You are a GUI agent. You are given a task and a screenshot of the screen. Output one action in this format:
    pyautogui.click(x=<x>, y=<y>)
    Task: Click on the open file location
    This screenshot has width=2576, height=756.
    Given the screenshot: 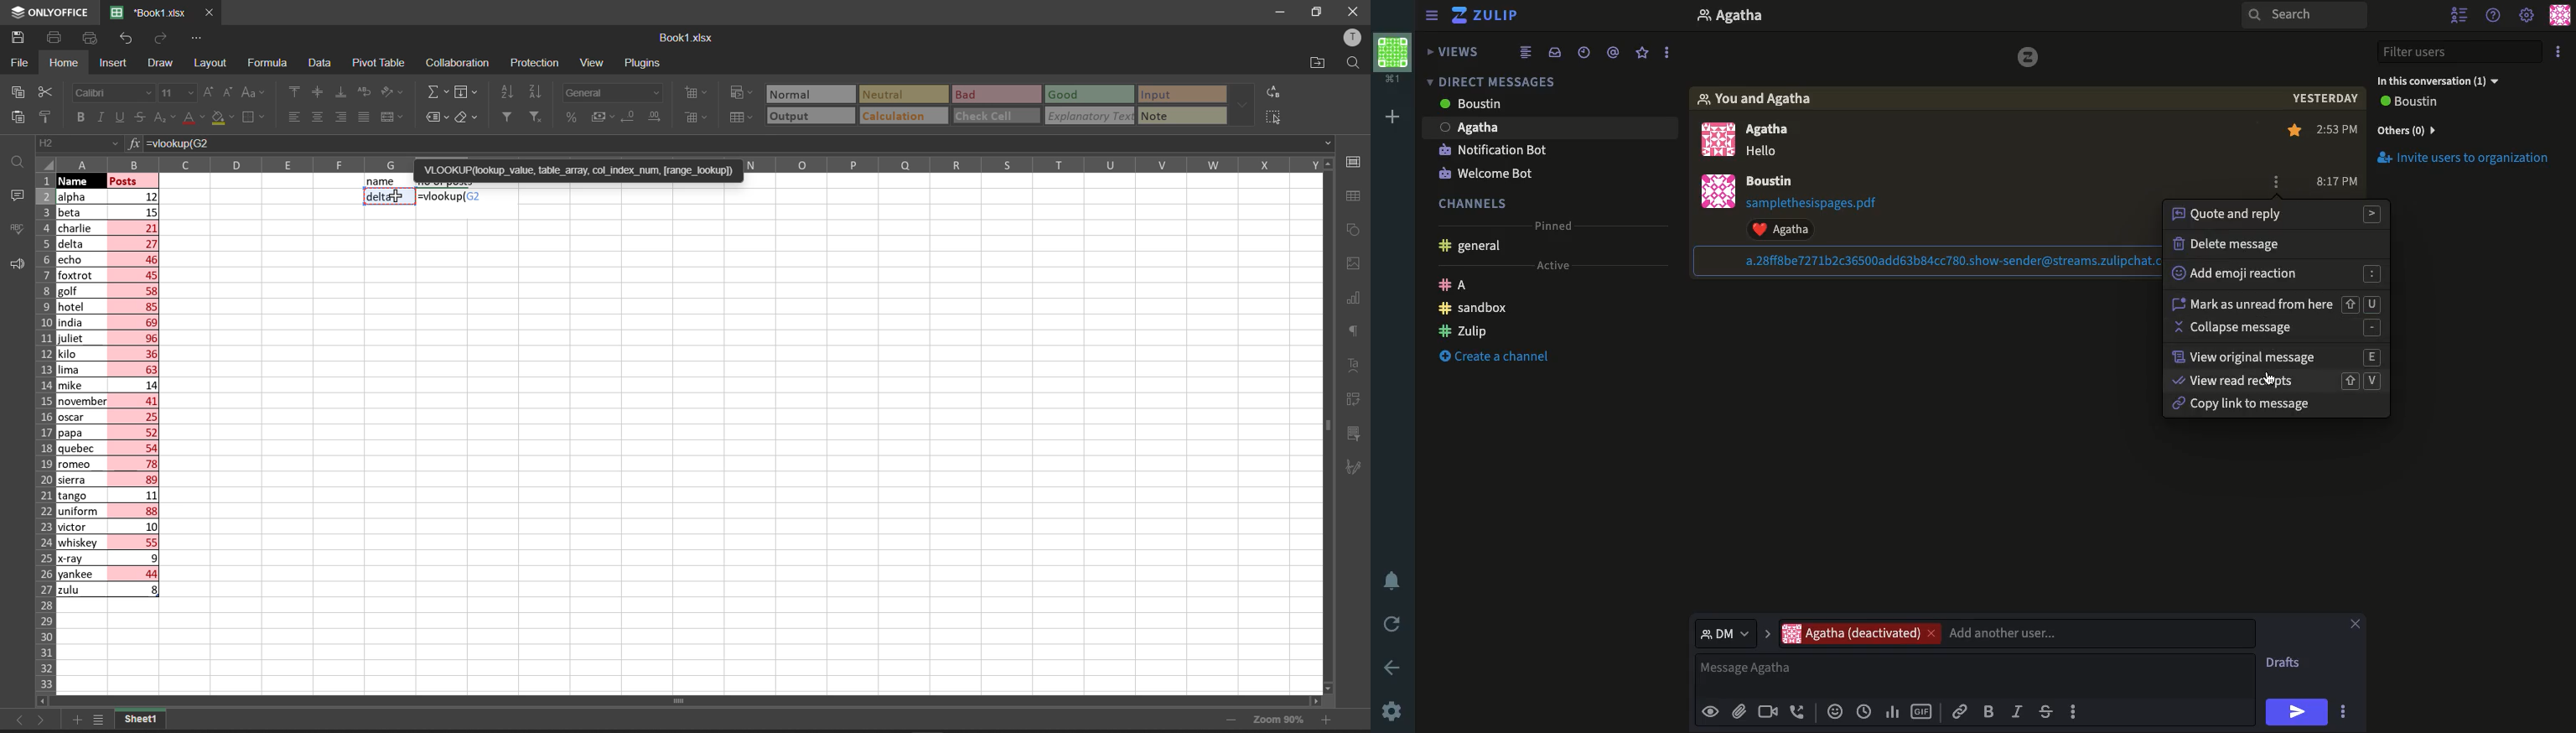 What is the action you would take?
    pyautogui.click(x=1320, y=61)
    